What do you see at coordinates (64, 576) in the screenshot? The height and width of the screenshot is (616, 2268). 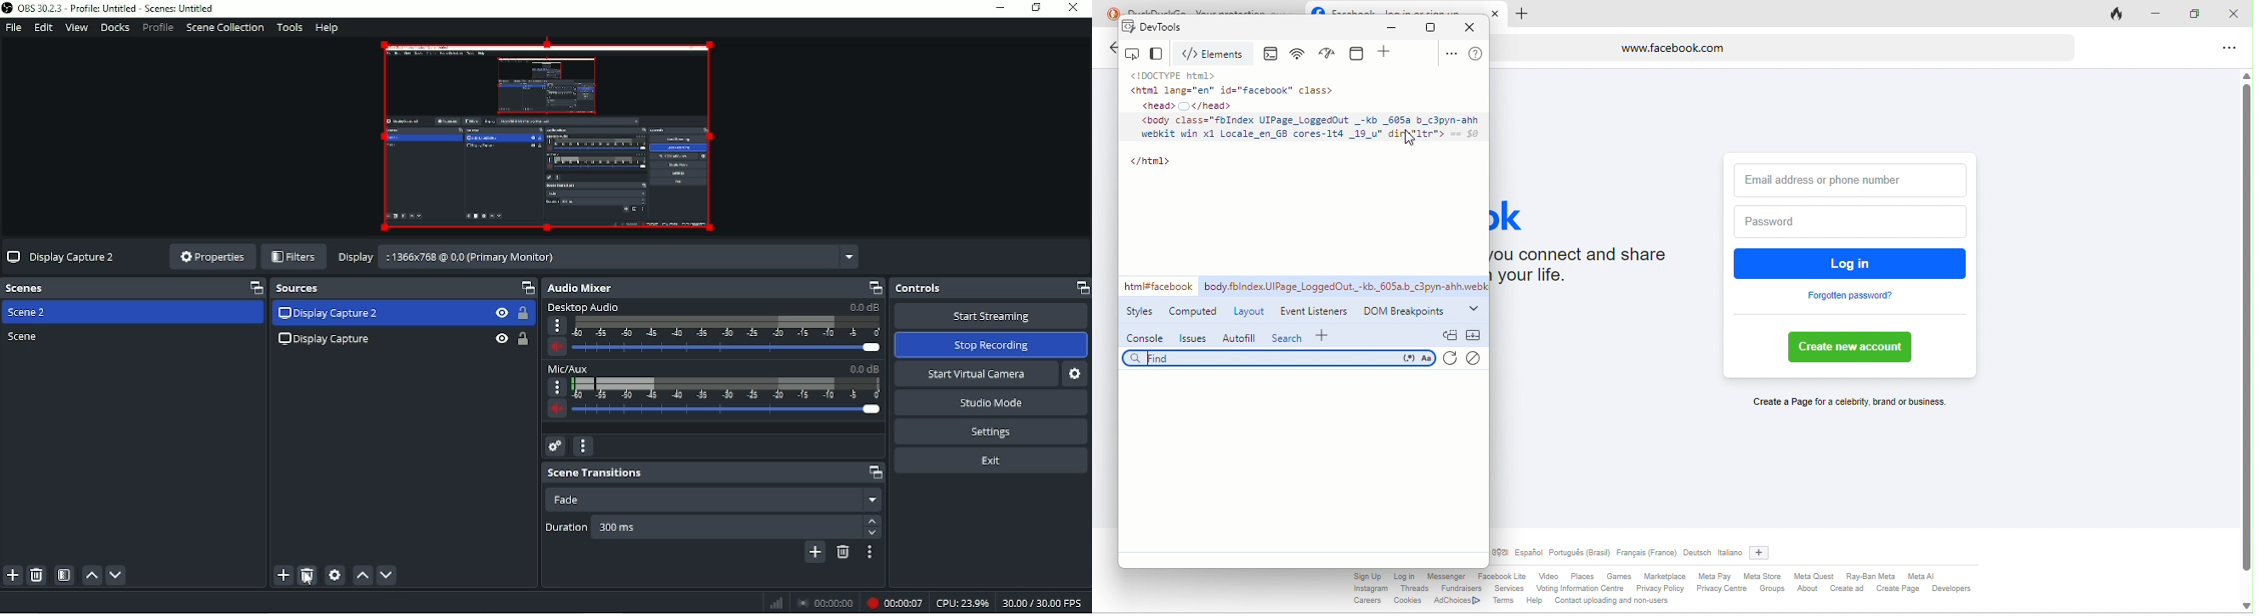 I see `Open scene filters` at bounding box center [64, 576].